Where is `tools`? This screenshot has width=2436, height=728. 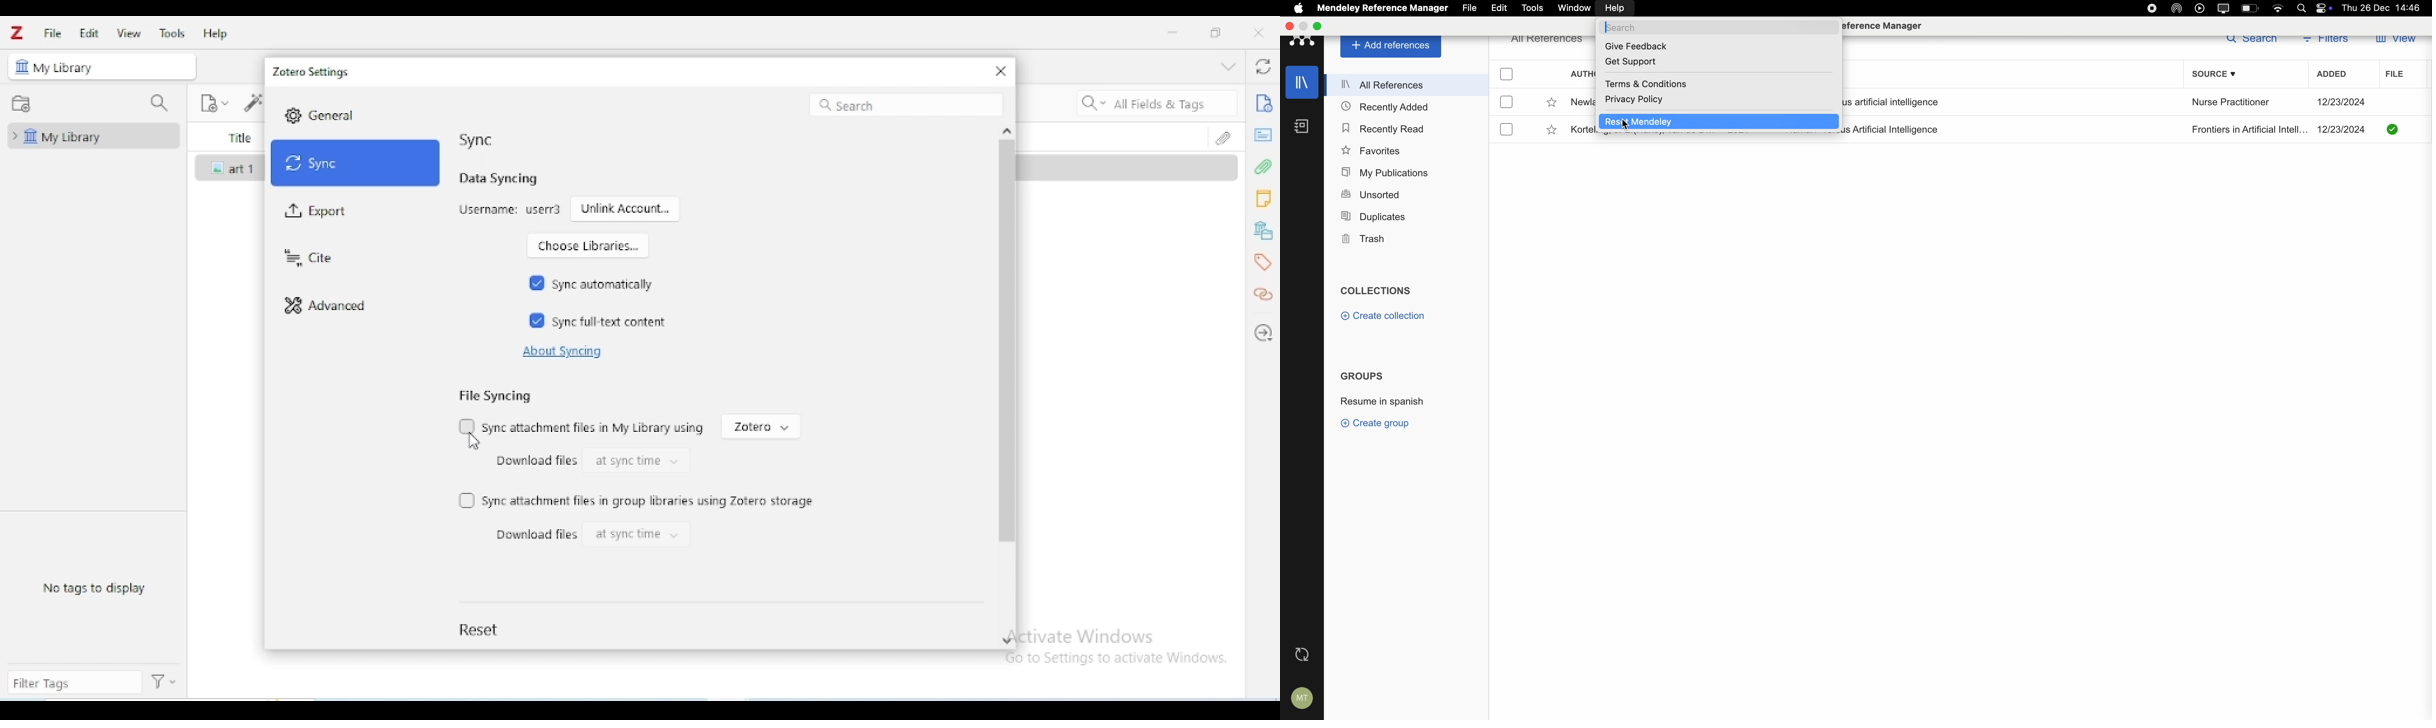
tools is located at coordinates (171, 33).